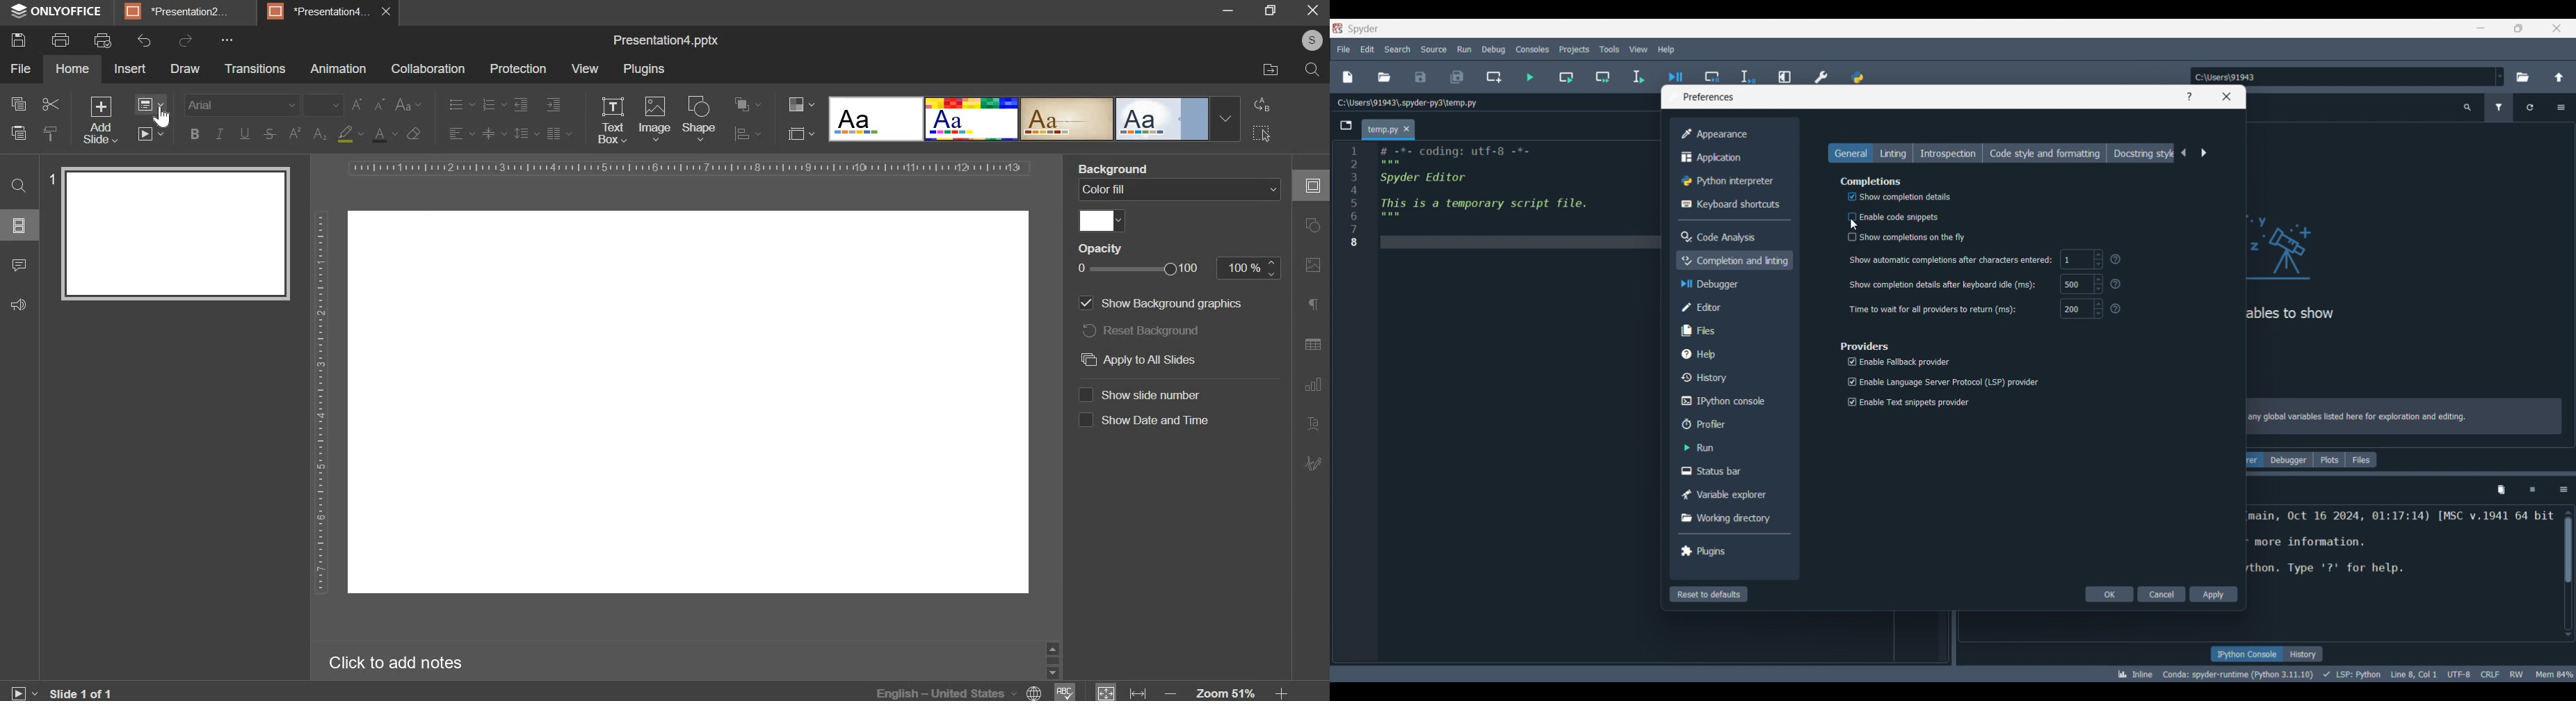 The height and width of the screenshot is (728, 2576). Describe the element at coordinates (19, 304) in the screenshot. I see `feedback` at that location.